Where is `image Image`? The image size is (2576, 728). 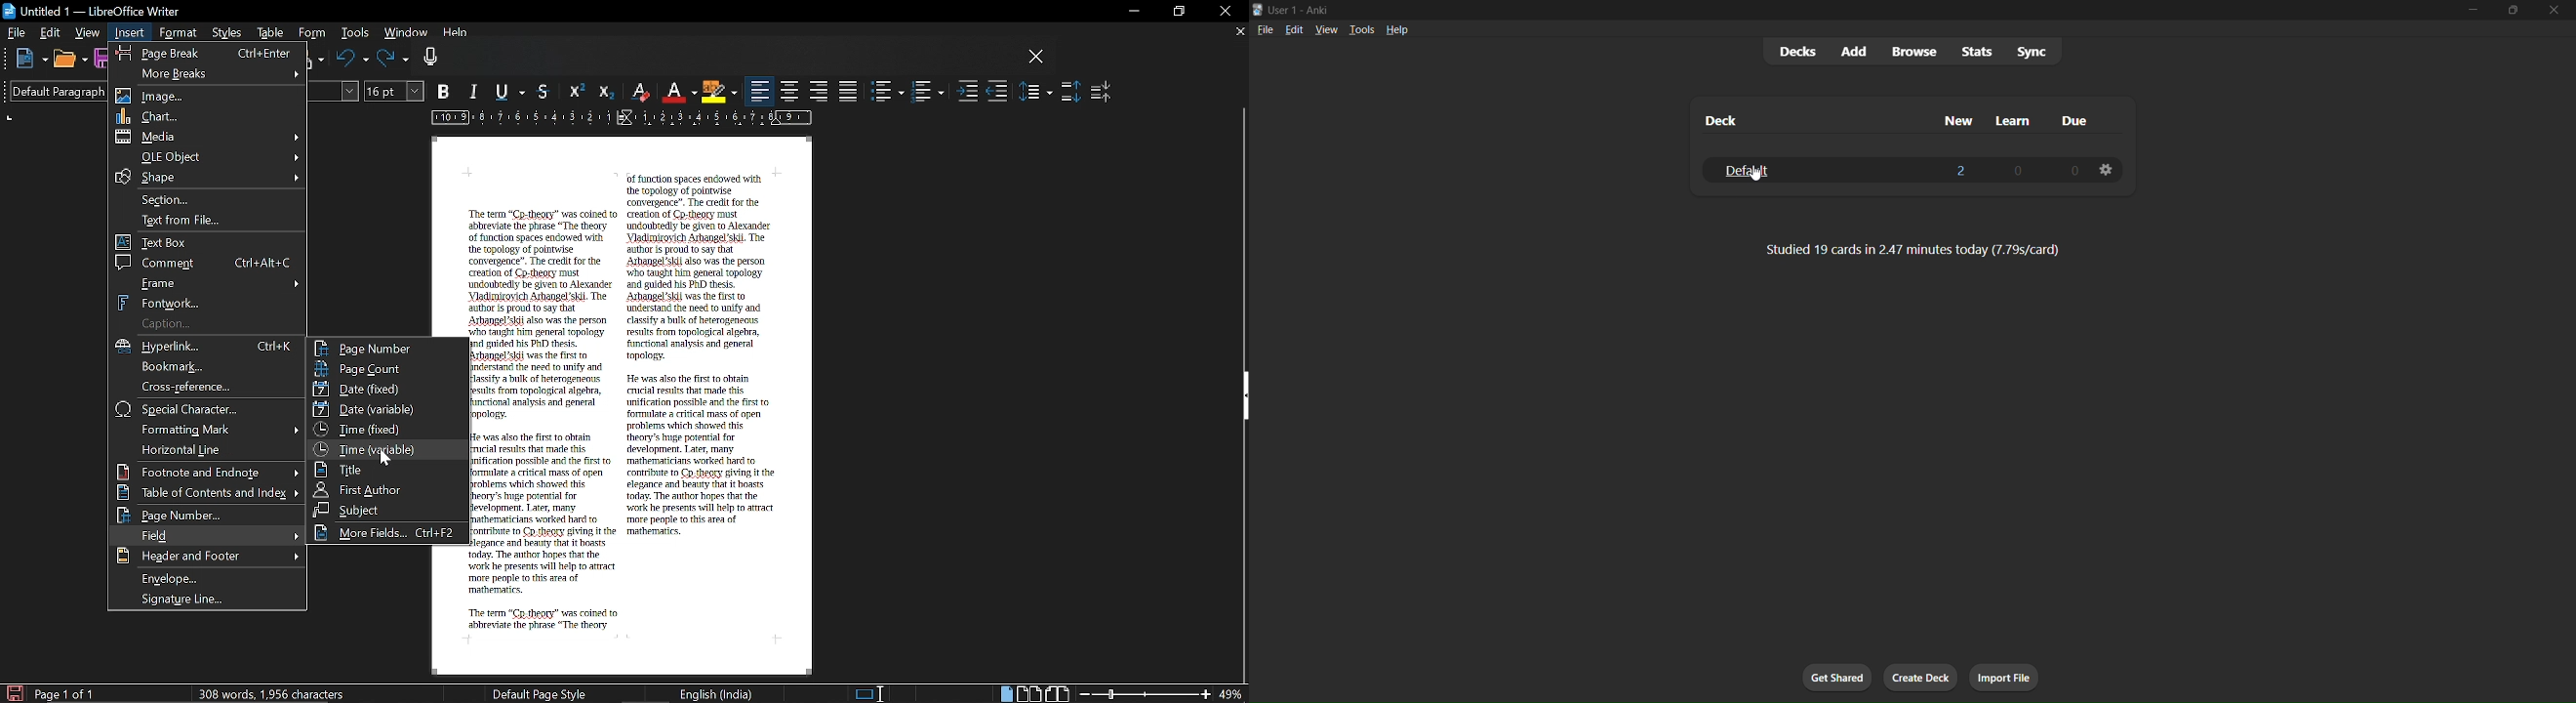 image Image is located at coordinates (210, 96).